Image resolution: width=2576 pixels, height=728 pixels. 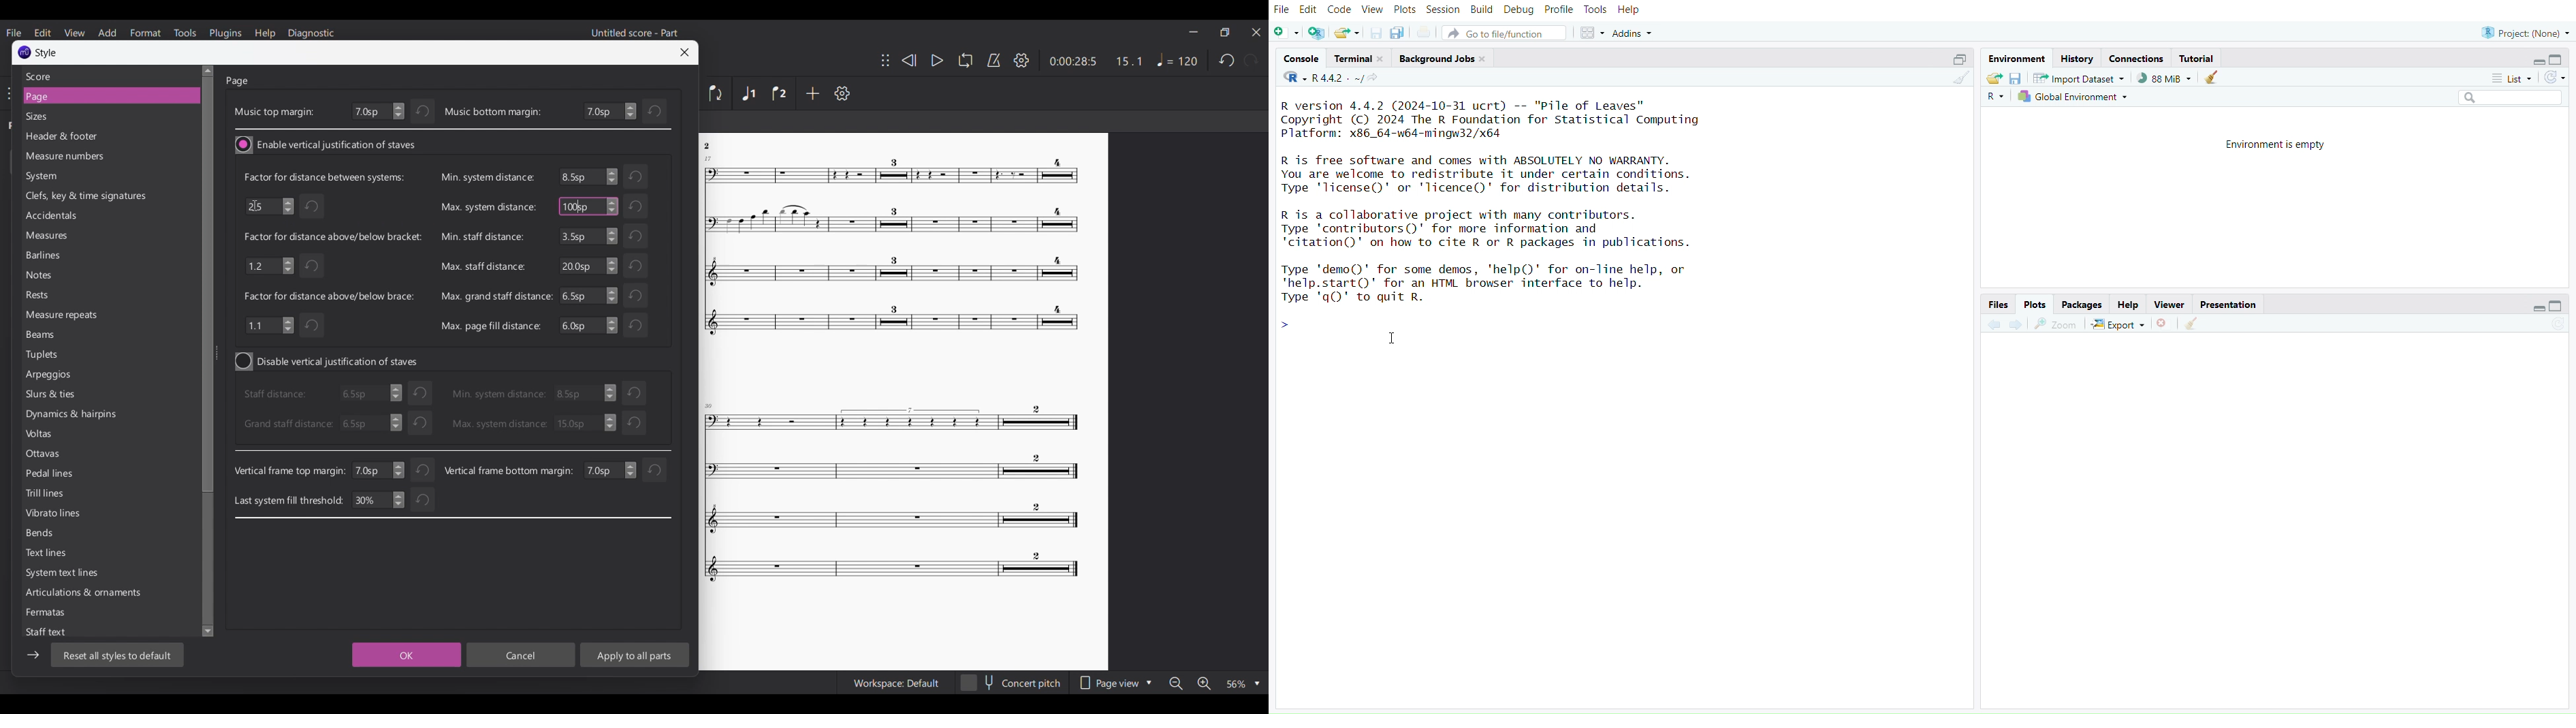 What do you see at coordinates (2560, 307) in the screenshot?
I see `collapse` at bounding box center [2560, 307].